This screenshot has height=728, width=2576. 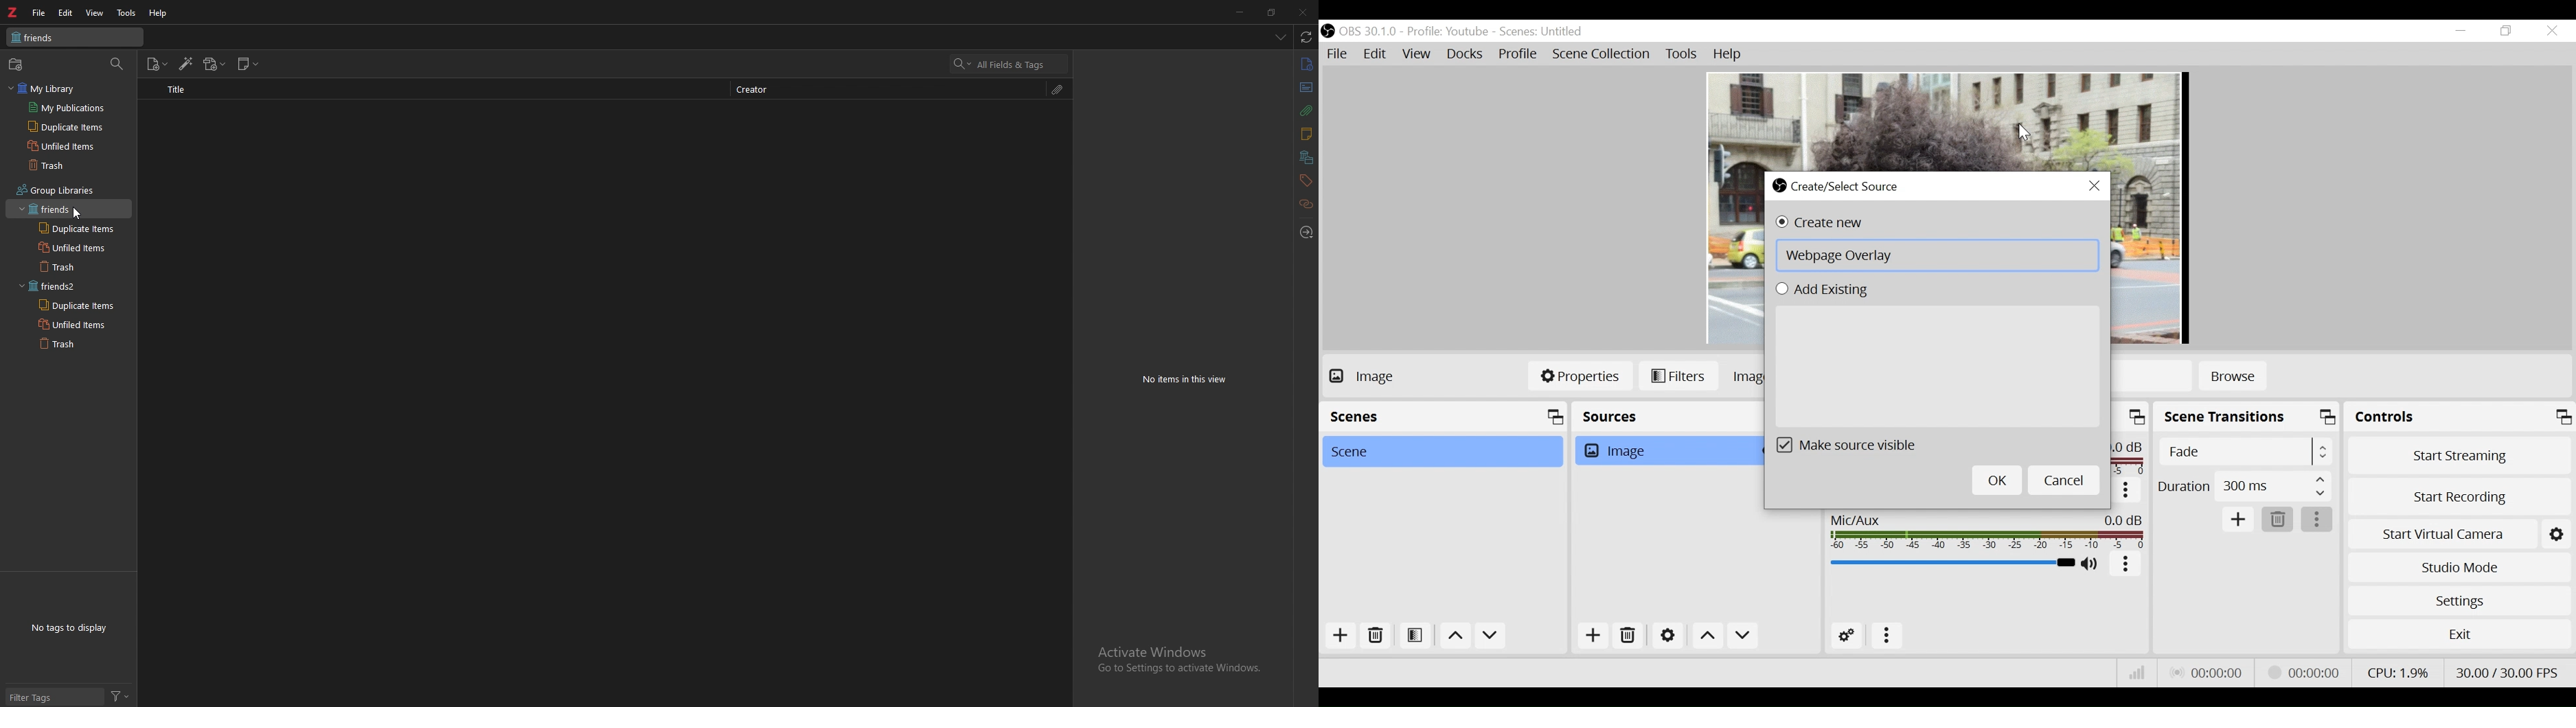 I want to click on Activate Windows
Go to Settings to activate Windows., so click(x=1179, y=662).